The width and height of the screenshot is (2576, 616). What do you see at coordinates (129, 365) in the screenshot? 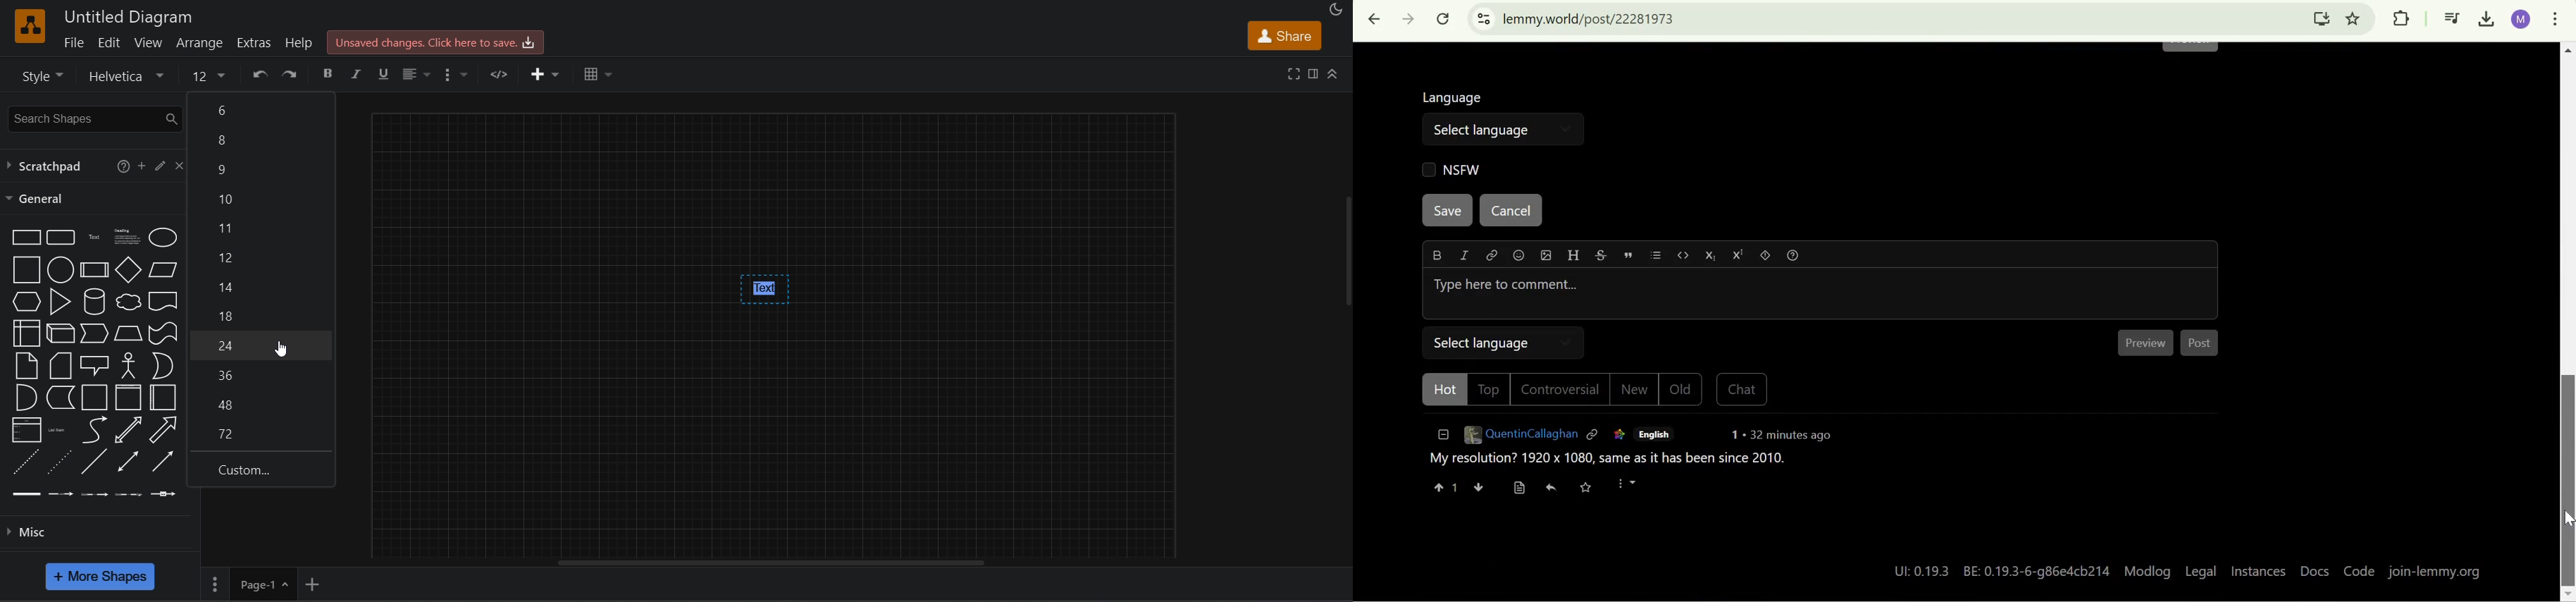
I see `Actor` at bounding box center [129, 365].